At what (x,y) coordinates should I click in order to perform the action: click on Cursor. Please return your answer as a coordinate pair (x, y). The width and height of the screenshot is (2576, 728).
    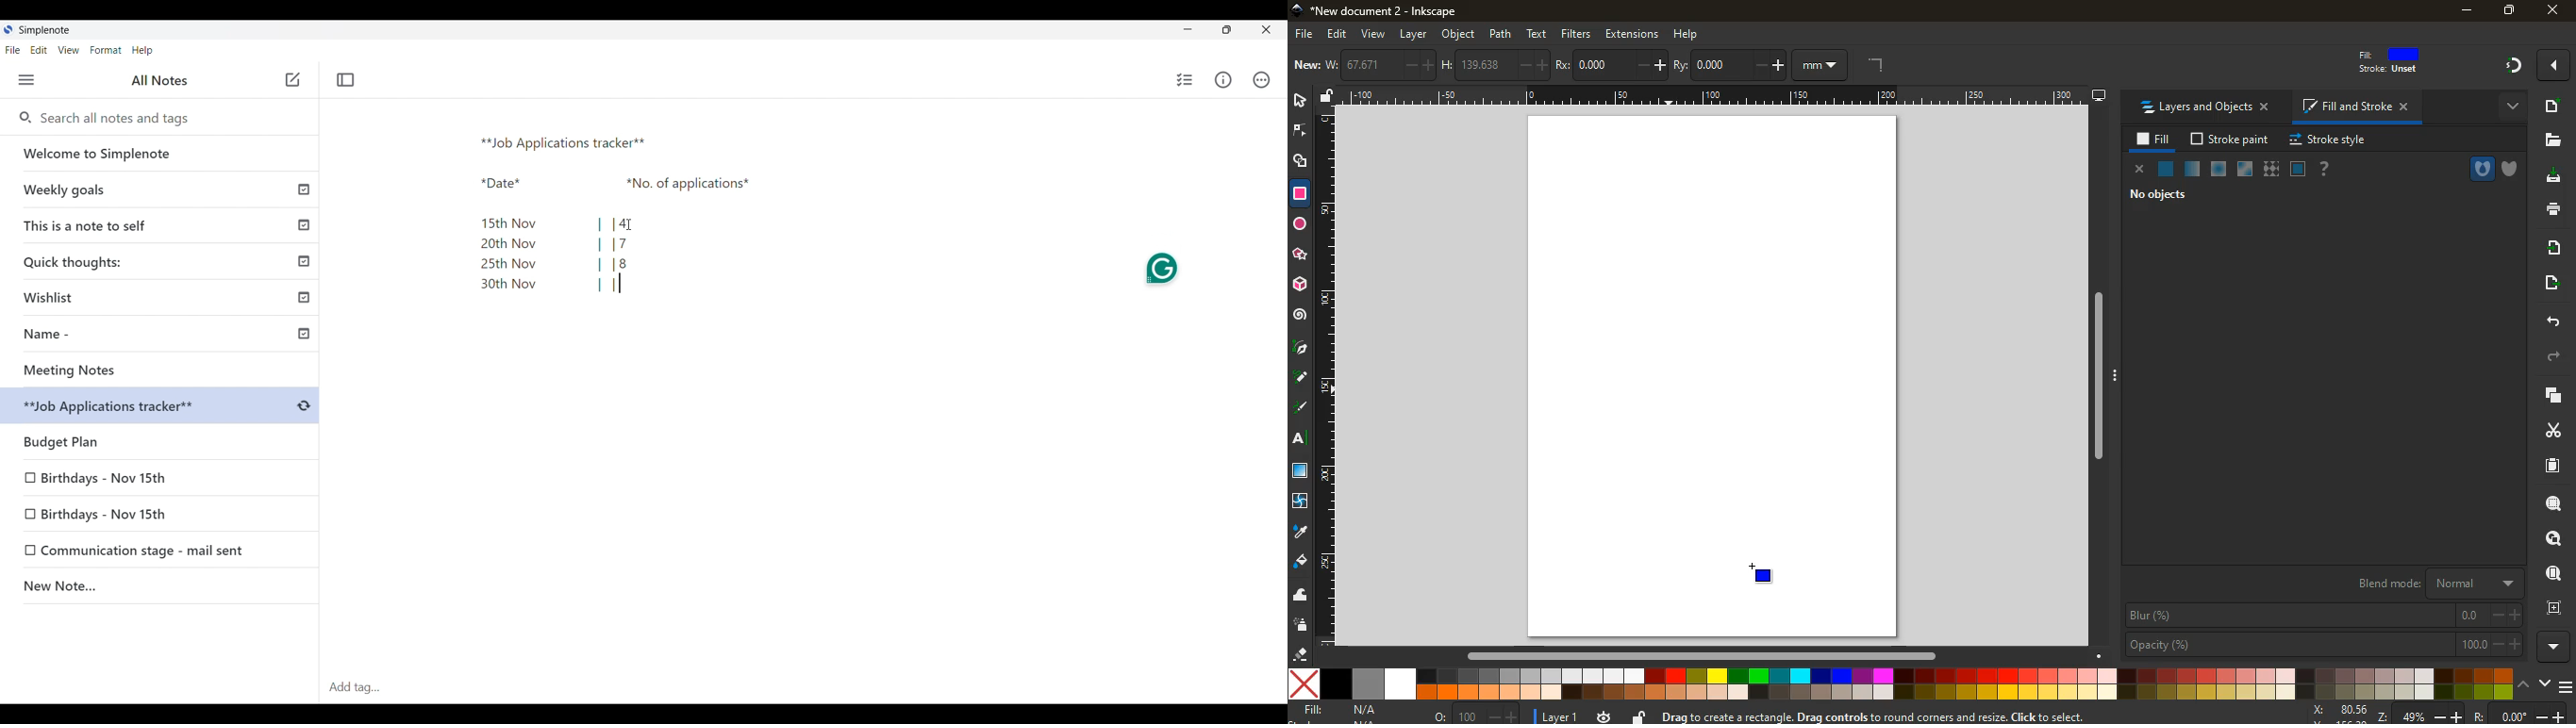
    Looking at the image, I should click on (631, 223).